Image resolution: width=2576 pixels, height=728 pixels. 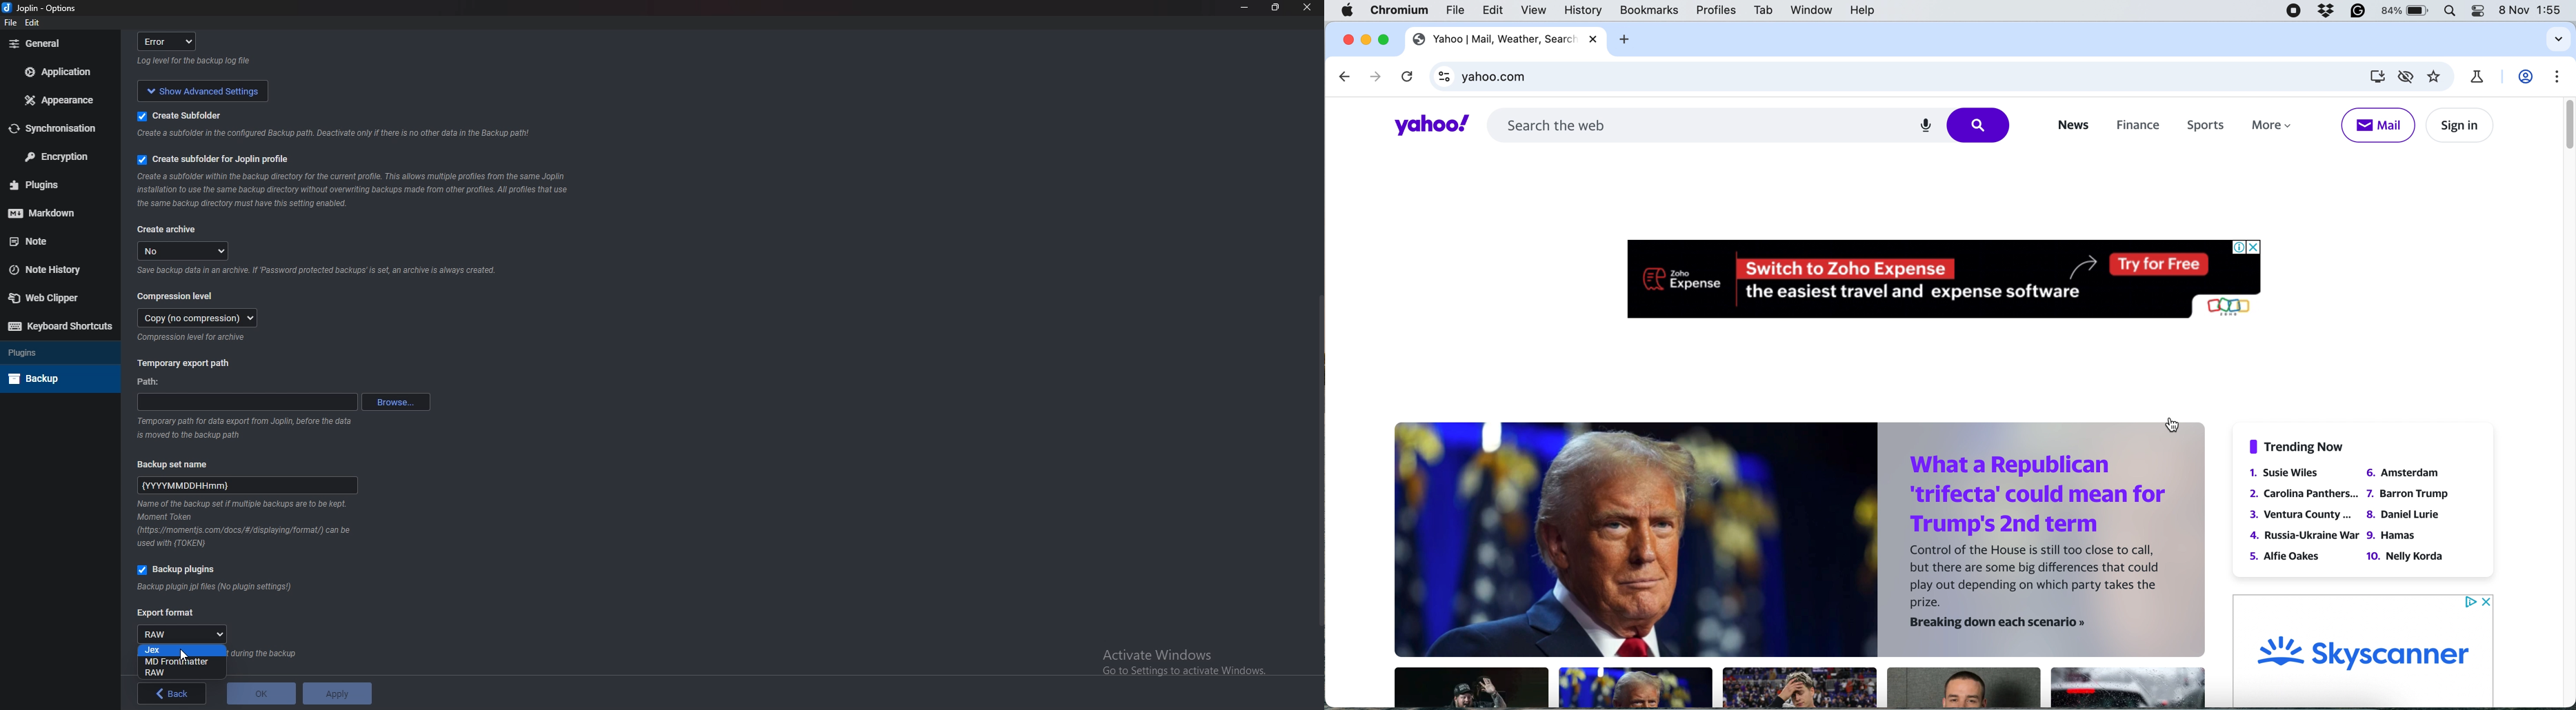 What do you see at coordinates (2325, 10) in the screenshot?
I see `dropbox` at bounding box center [2325, 10].